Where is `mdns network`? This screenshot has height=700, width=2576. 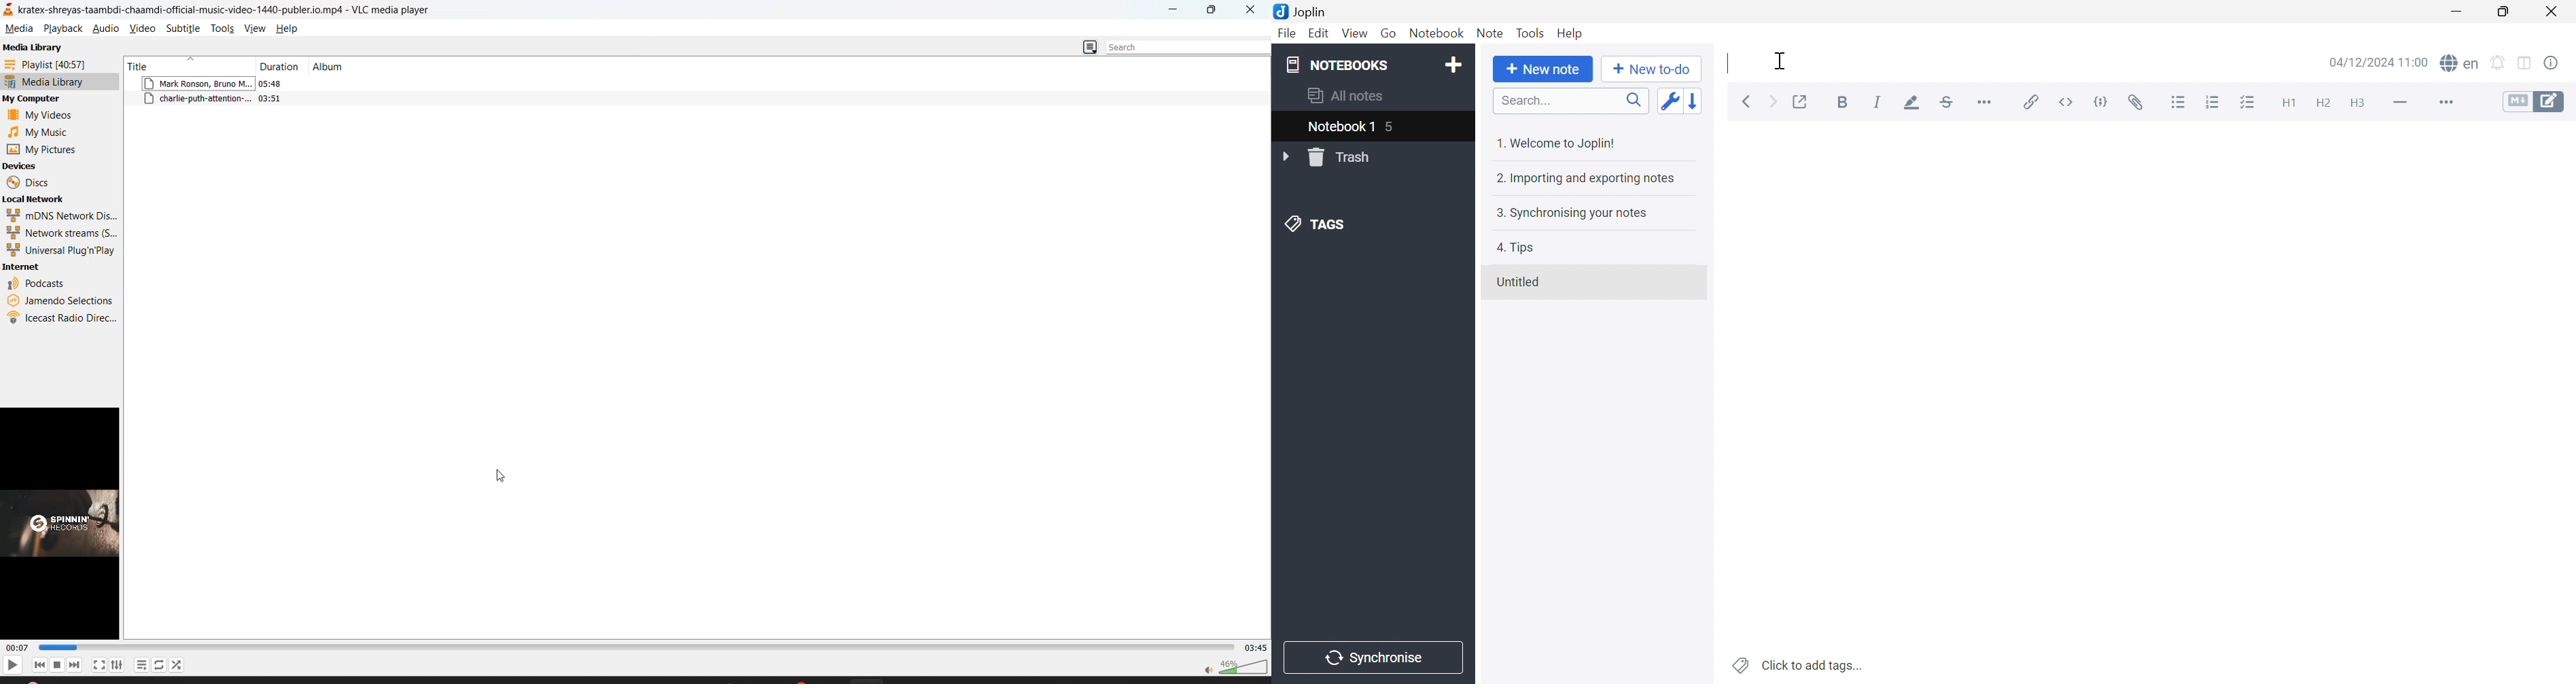
mdns network is located at coordinates (63, 217).